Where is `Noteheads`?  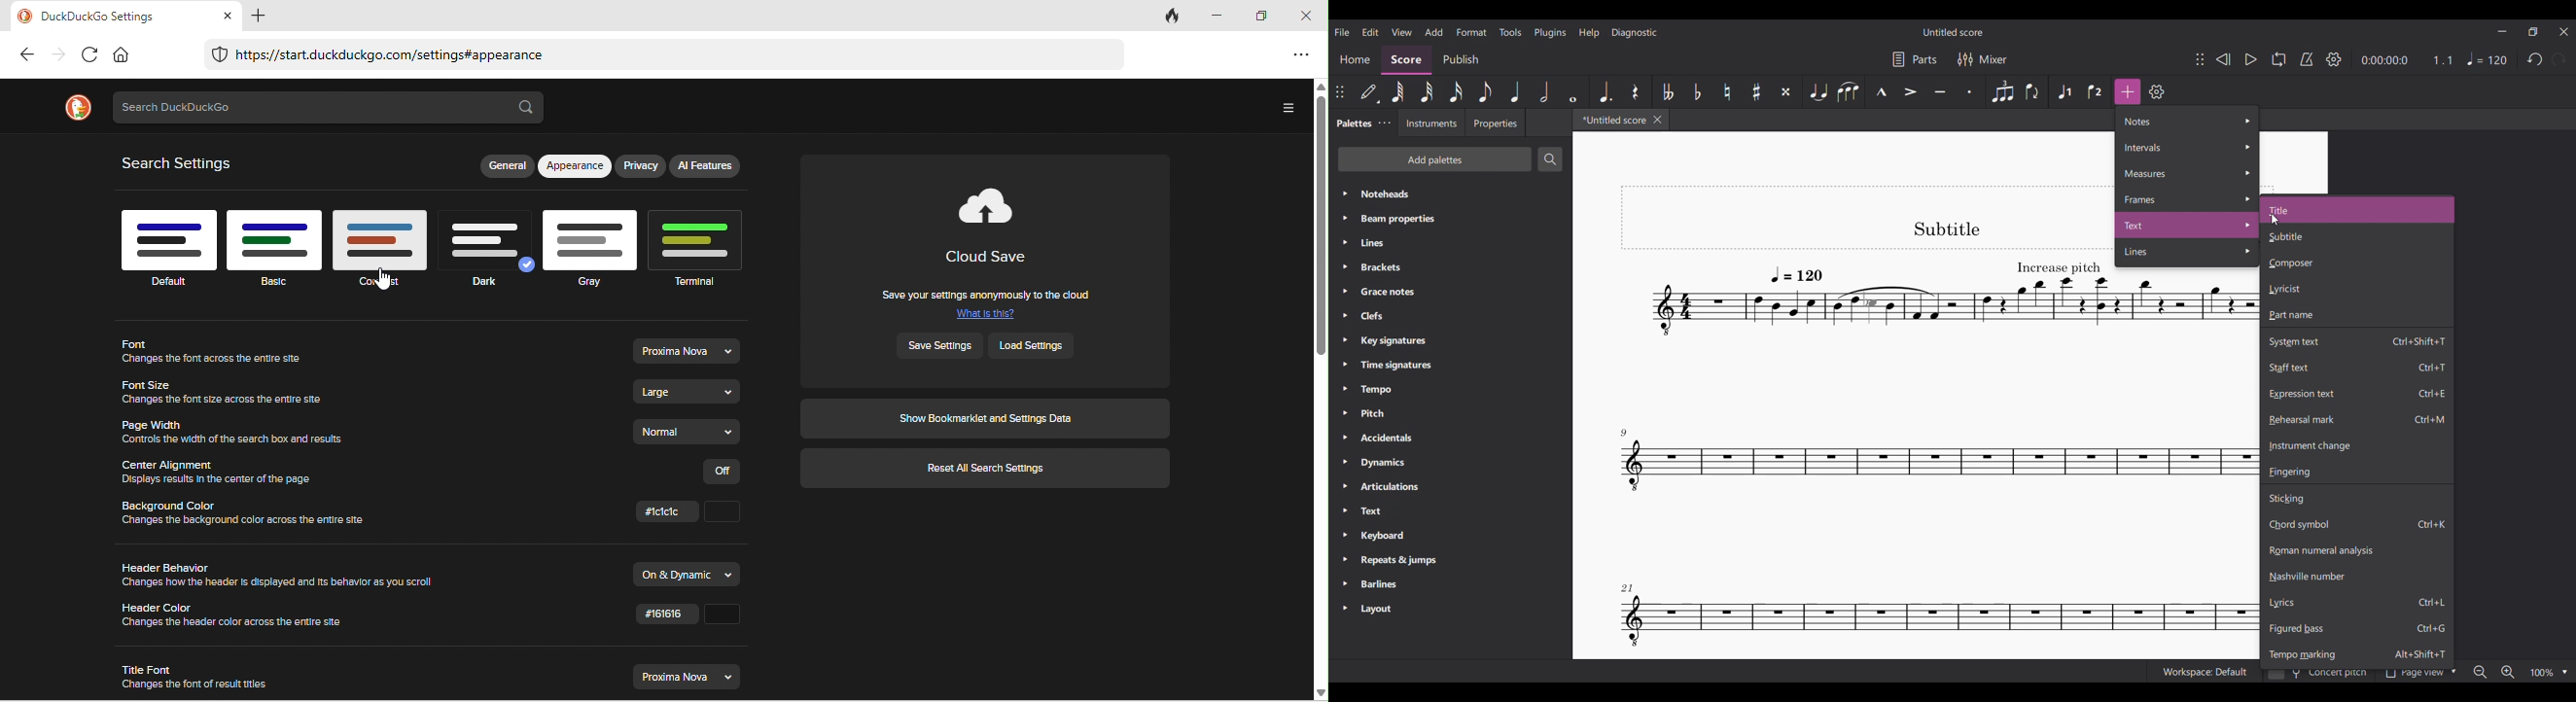
Noteheads is located at coordinates (1451, 194).